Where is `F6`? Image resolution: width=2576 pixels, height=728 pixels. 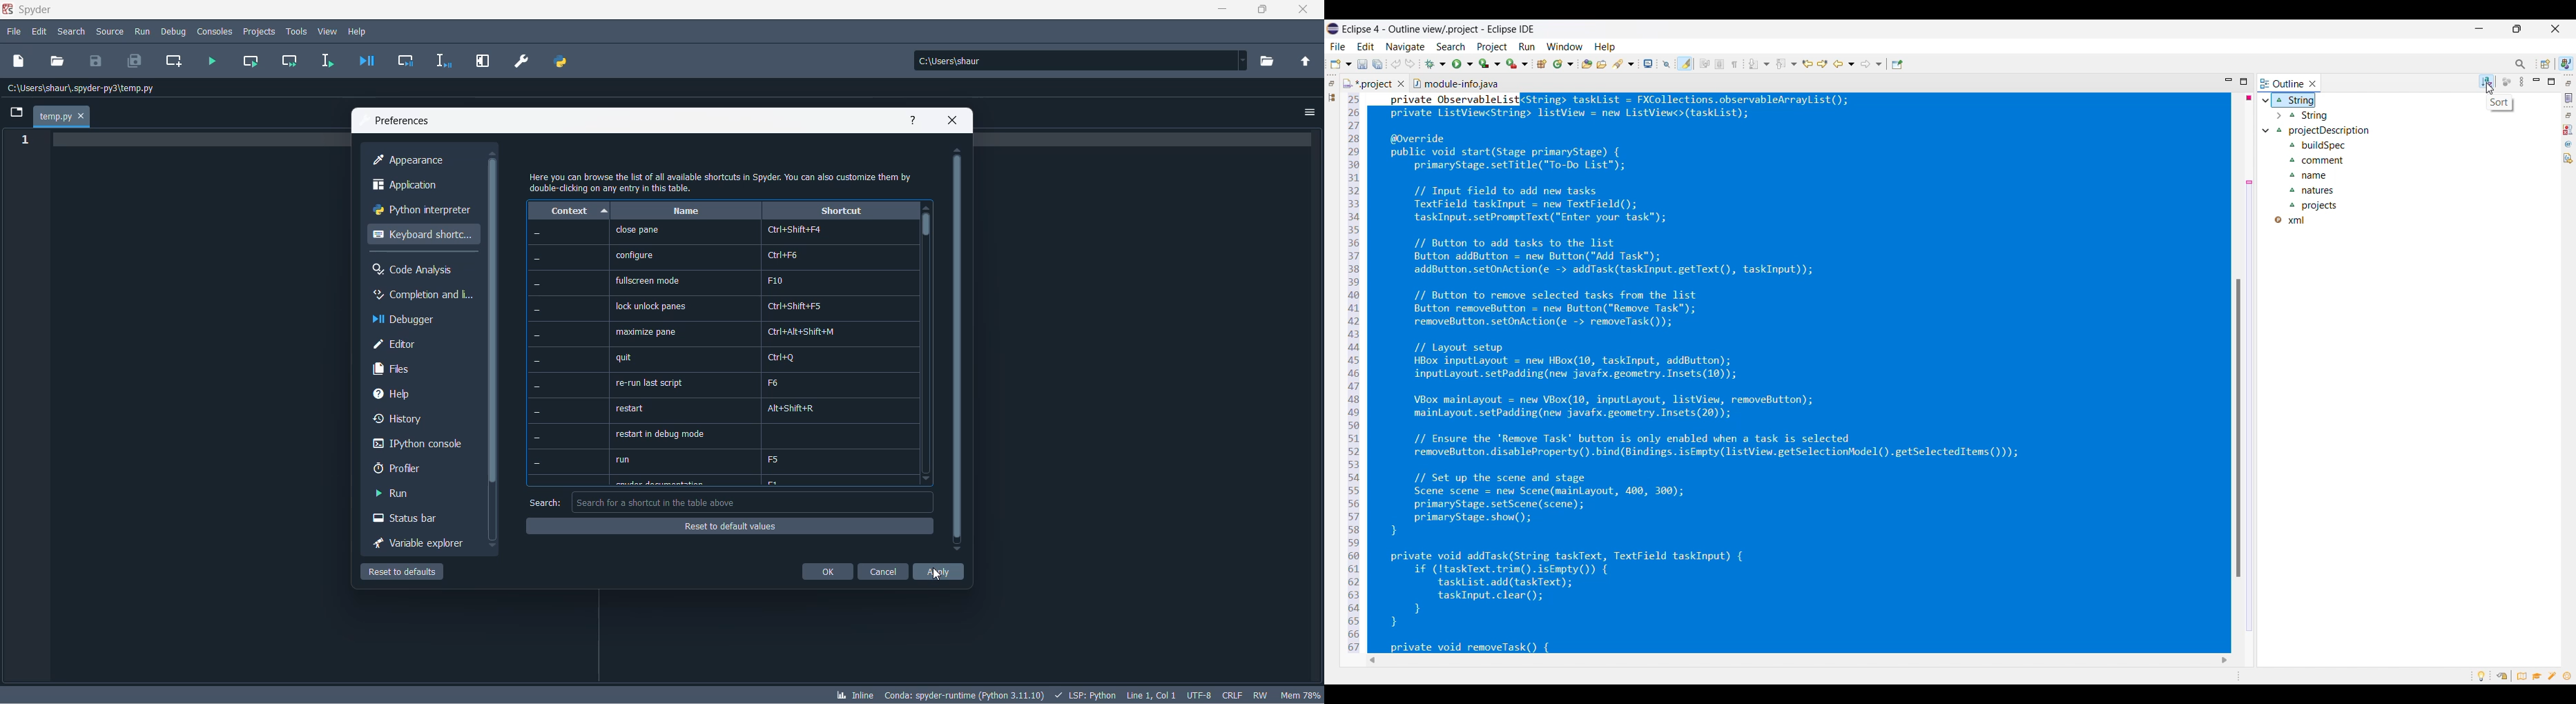 F6 is located at coordinates (775, 382).